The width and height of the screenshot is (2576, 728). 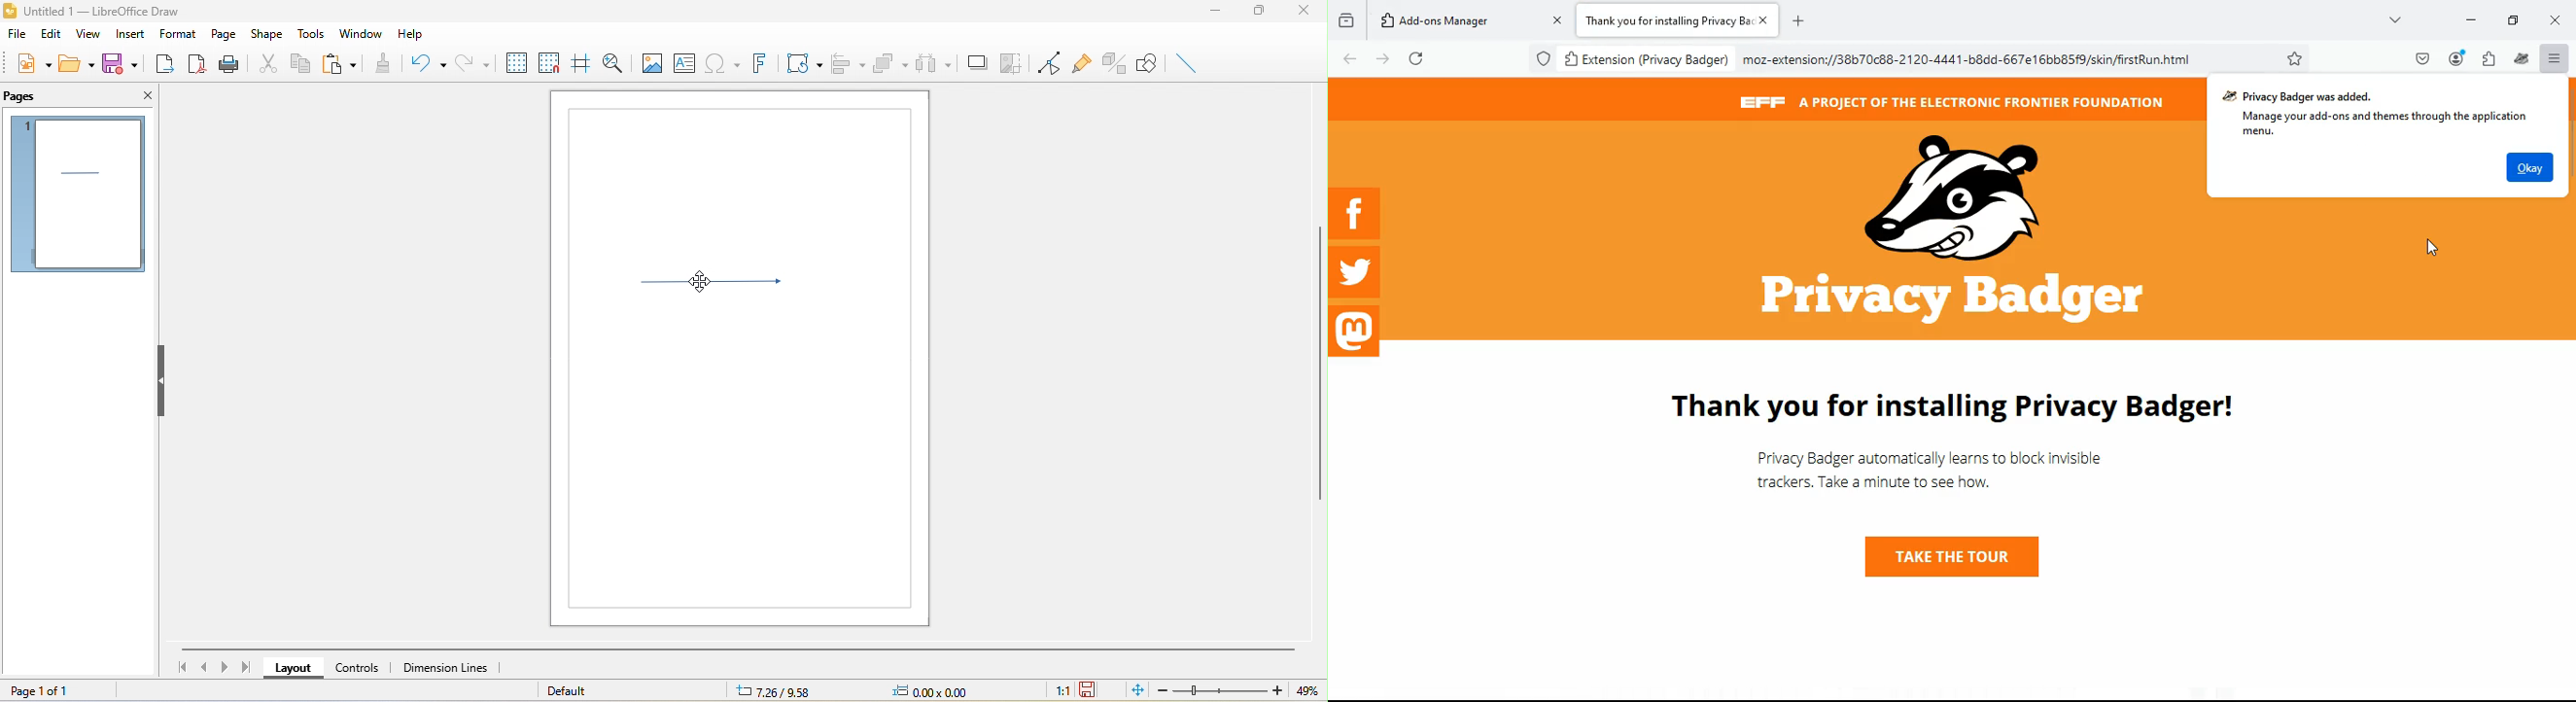 I want to click on title, so click(x=91, y=12).